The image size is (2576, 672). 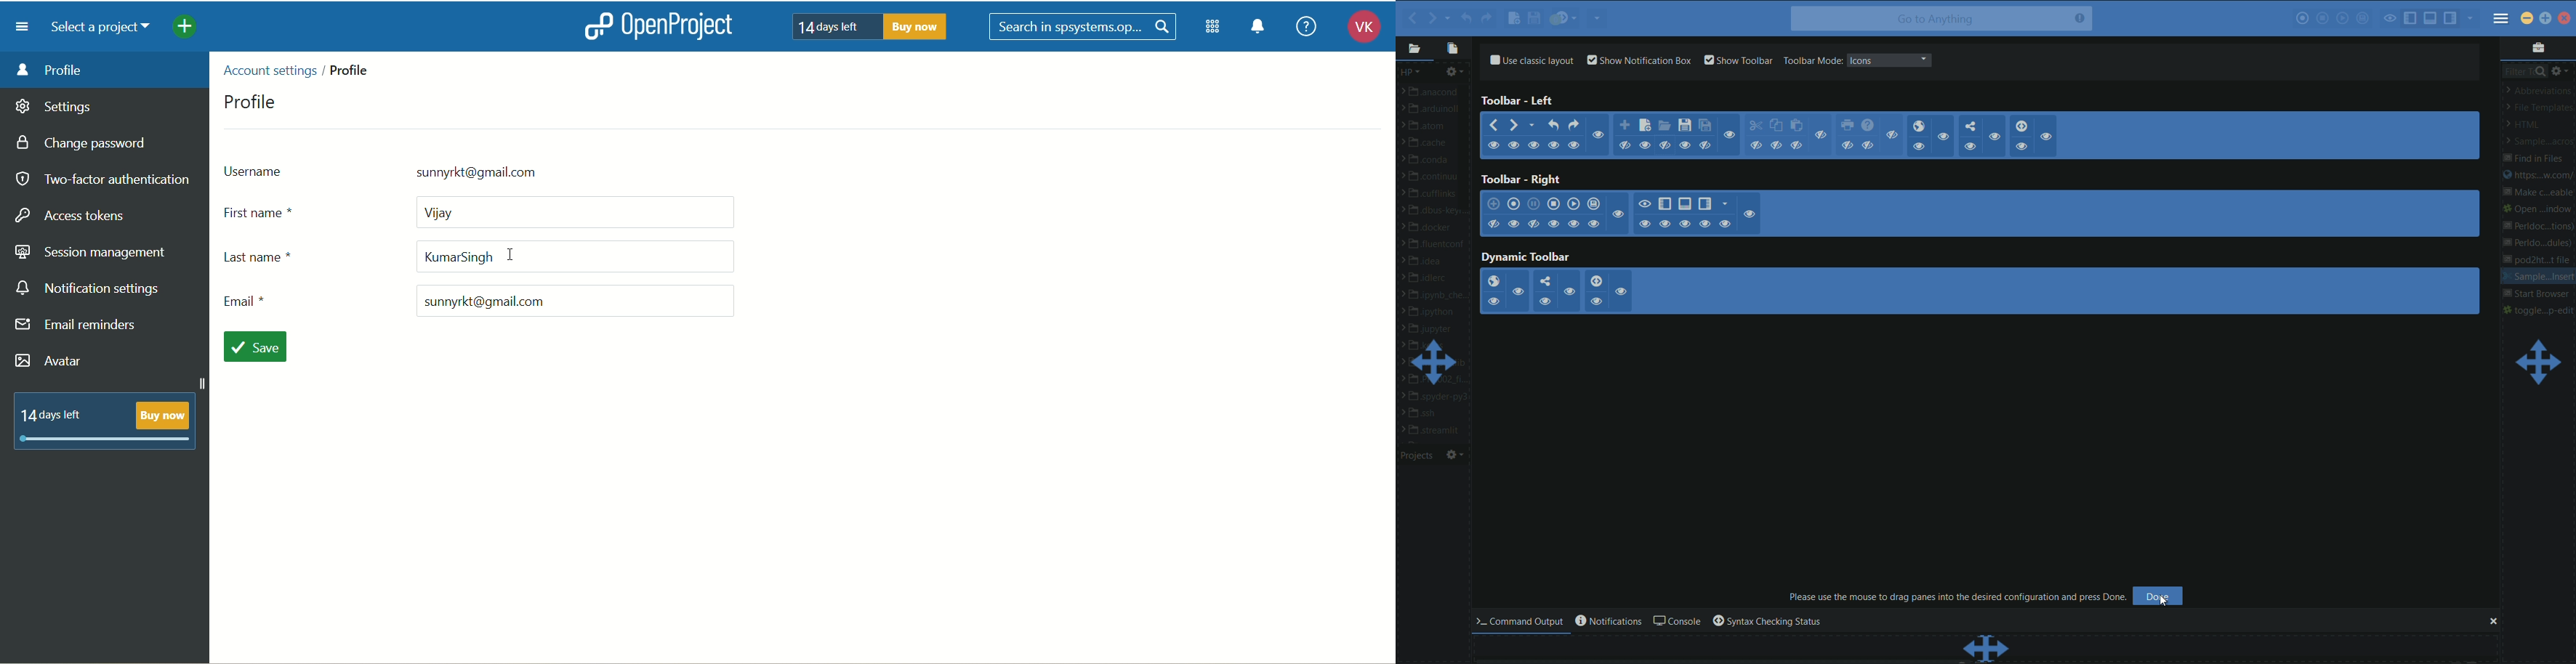 I want to click on dynamic toolbar, so click(x=1526, y=258).